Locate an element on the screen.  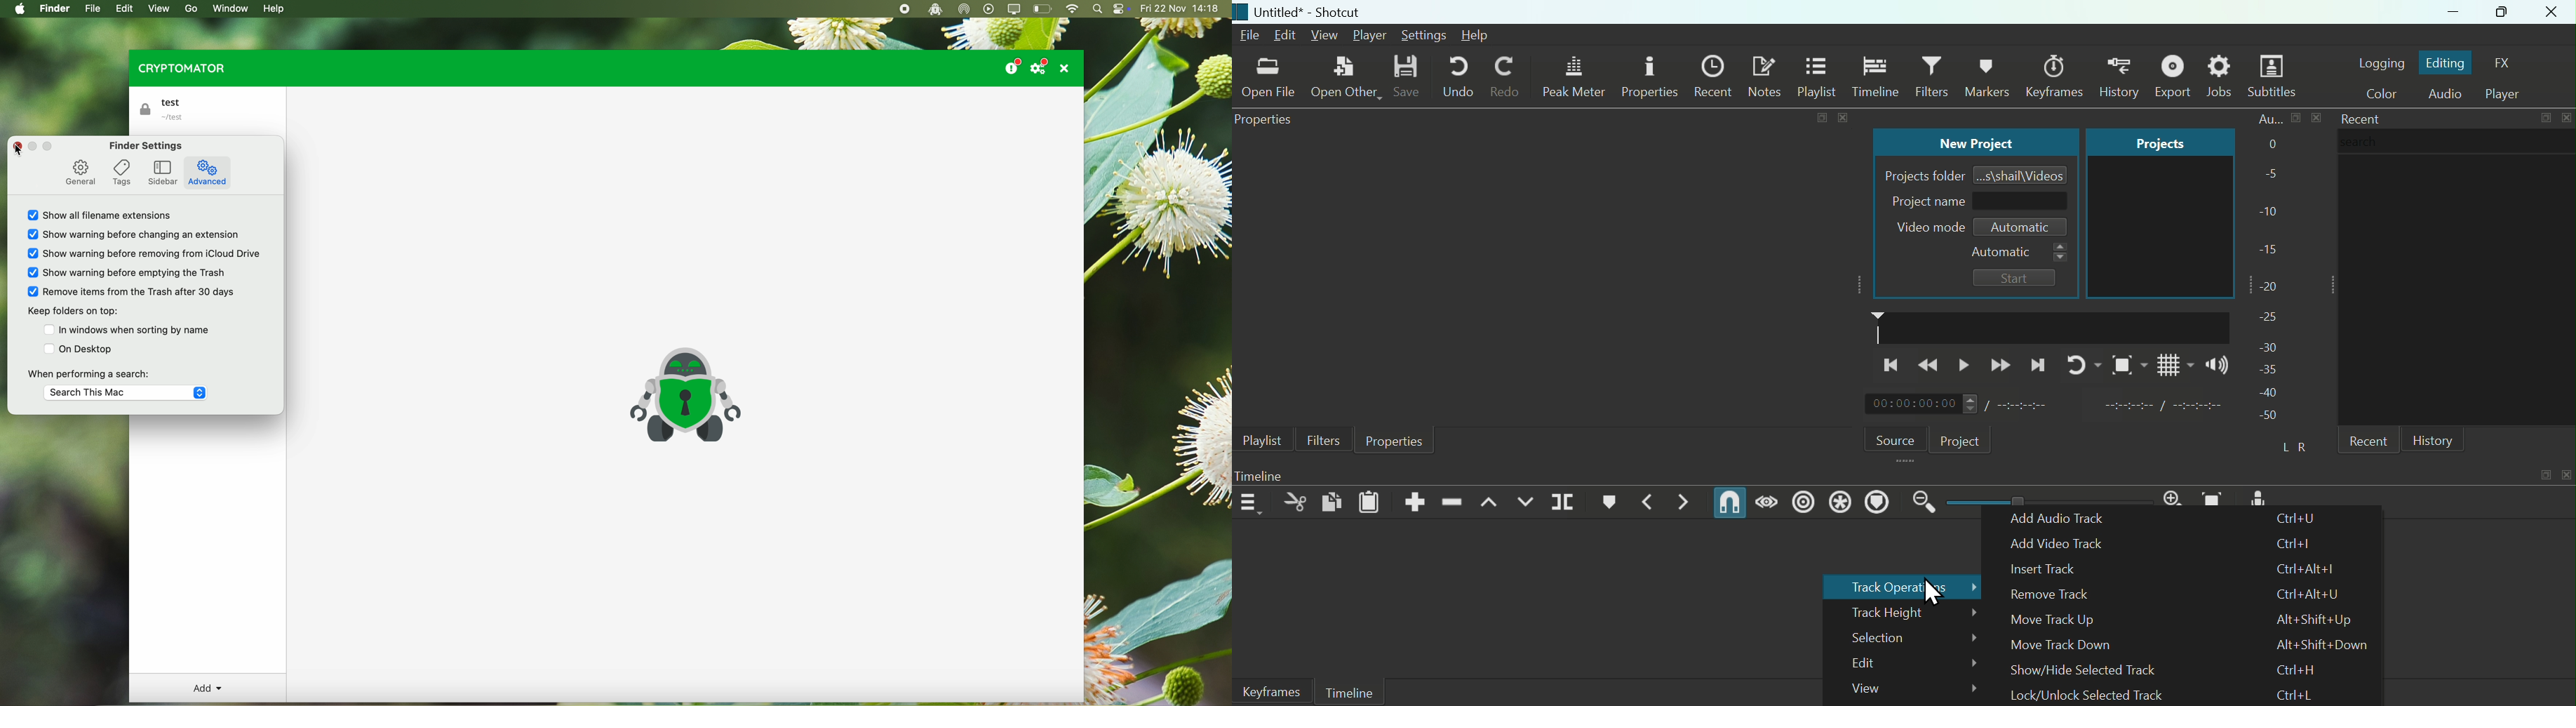
Settings is located at coordinates (1424, 35).